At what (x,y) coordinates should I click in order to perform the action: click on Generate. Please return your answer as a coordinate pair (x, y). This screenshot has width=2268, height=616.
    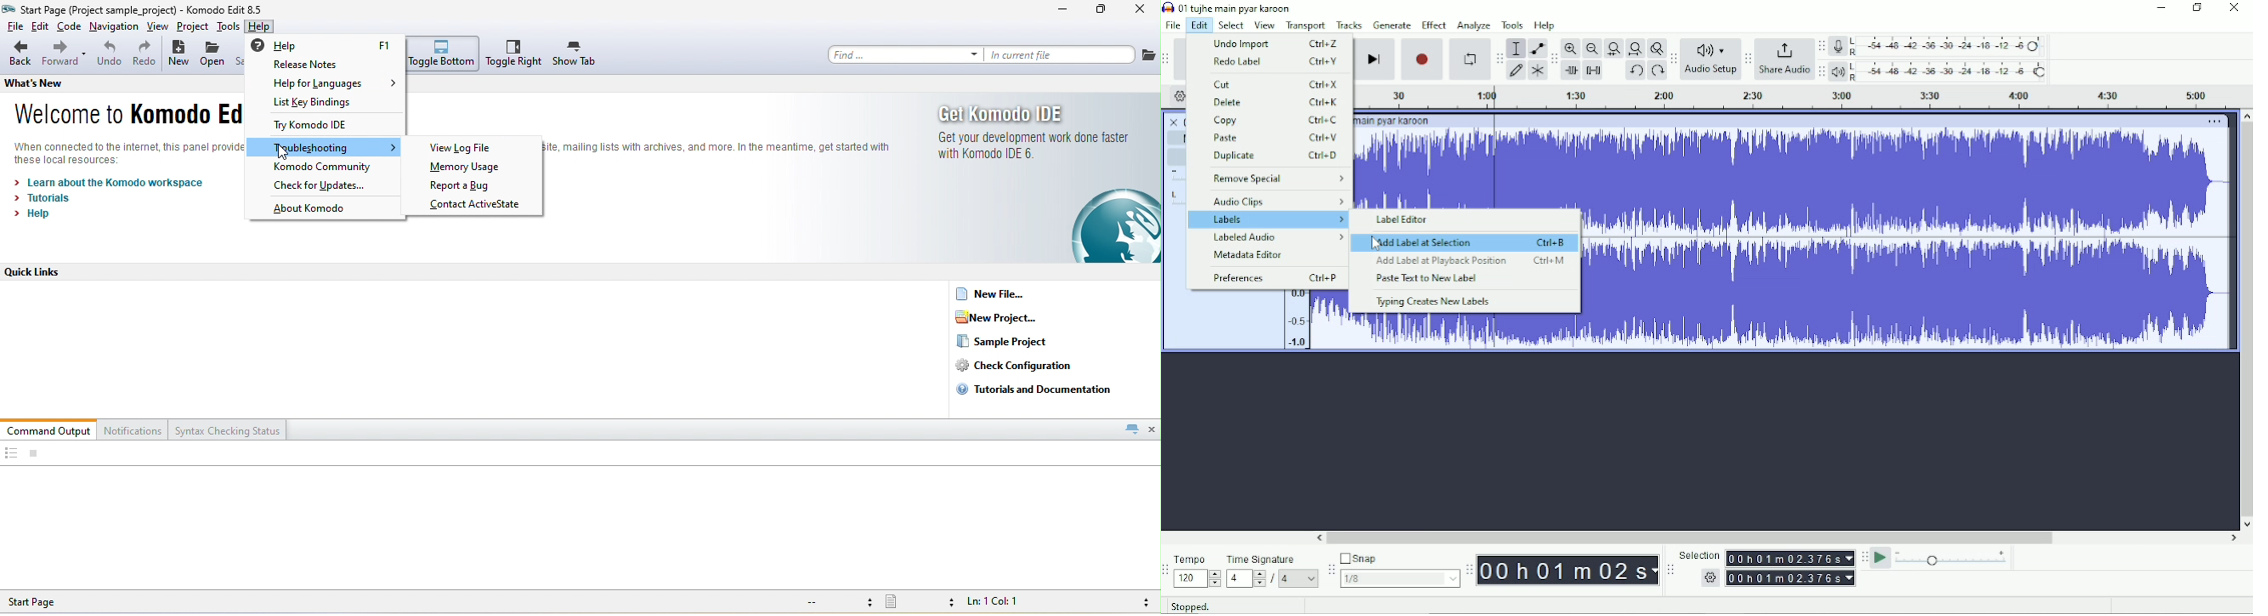
    Looking at the image, I should click on (1392, 25).